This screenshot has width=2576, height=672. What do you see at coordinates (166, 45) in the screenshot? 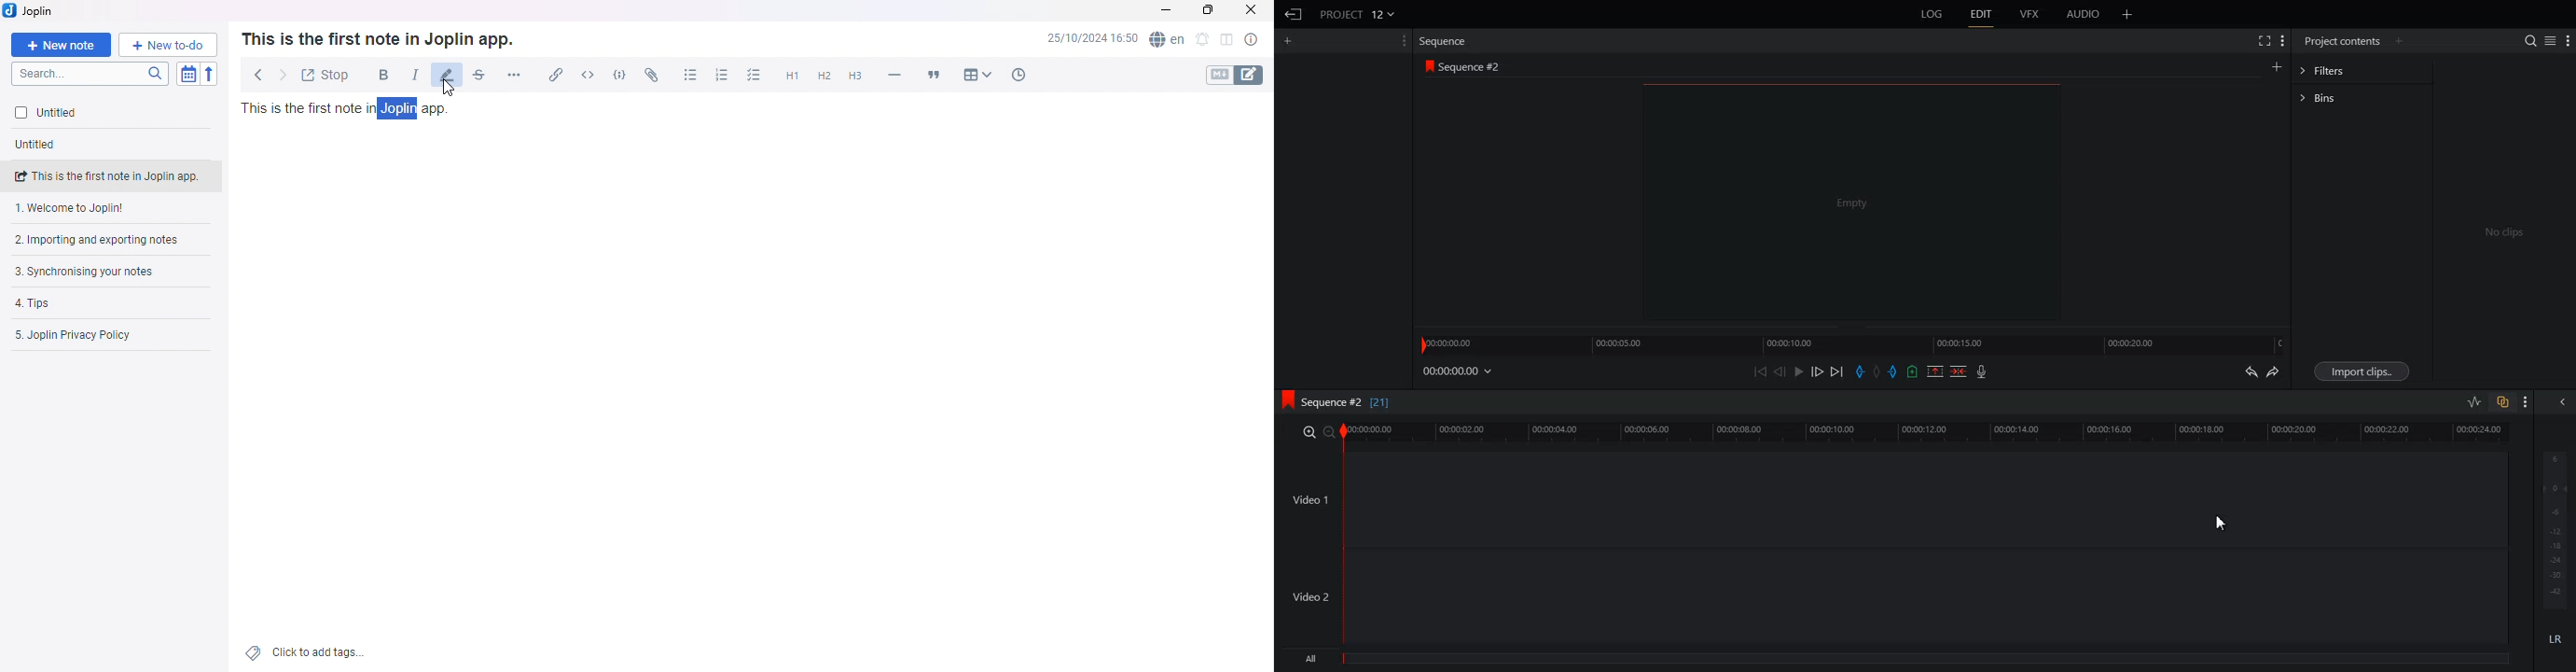
I see `New to-do` at bounding box center [166, 45].